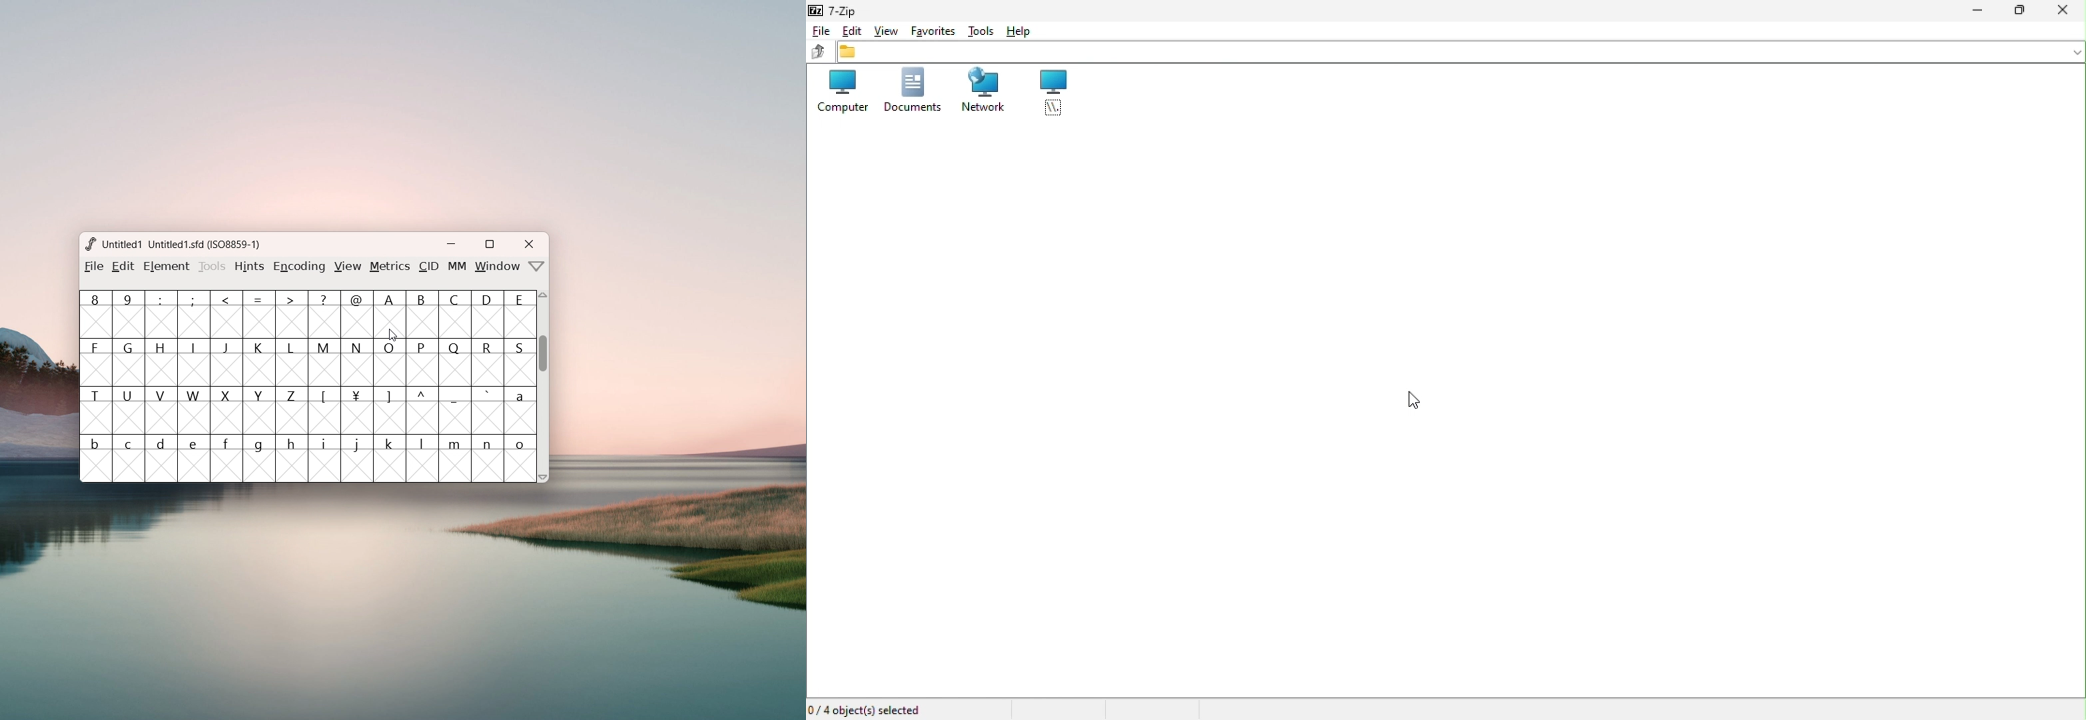 This screenshot has height=728, width=2100. Describe the element at coordinates (390, 314) in the screenshot. I see `A` at that location.